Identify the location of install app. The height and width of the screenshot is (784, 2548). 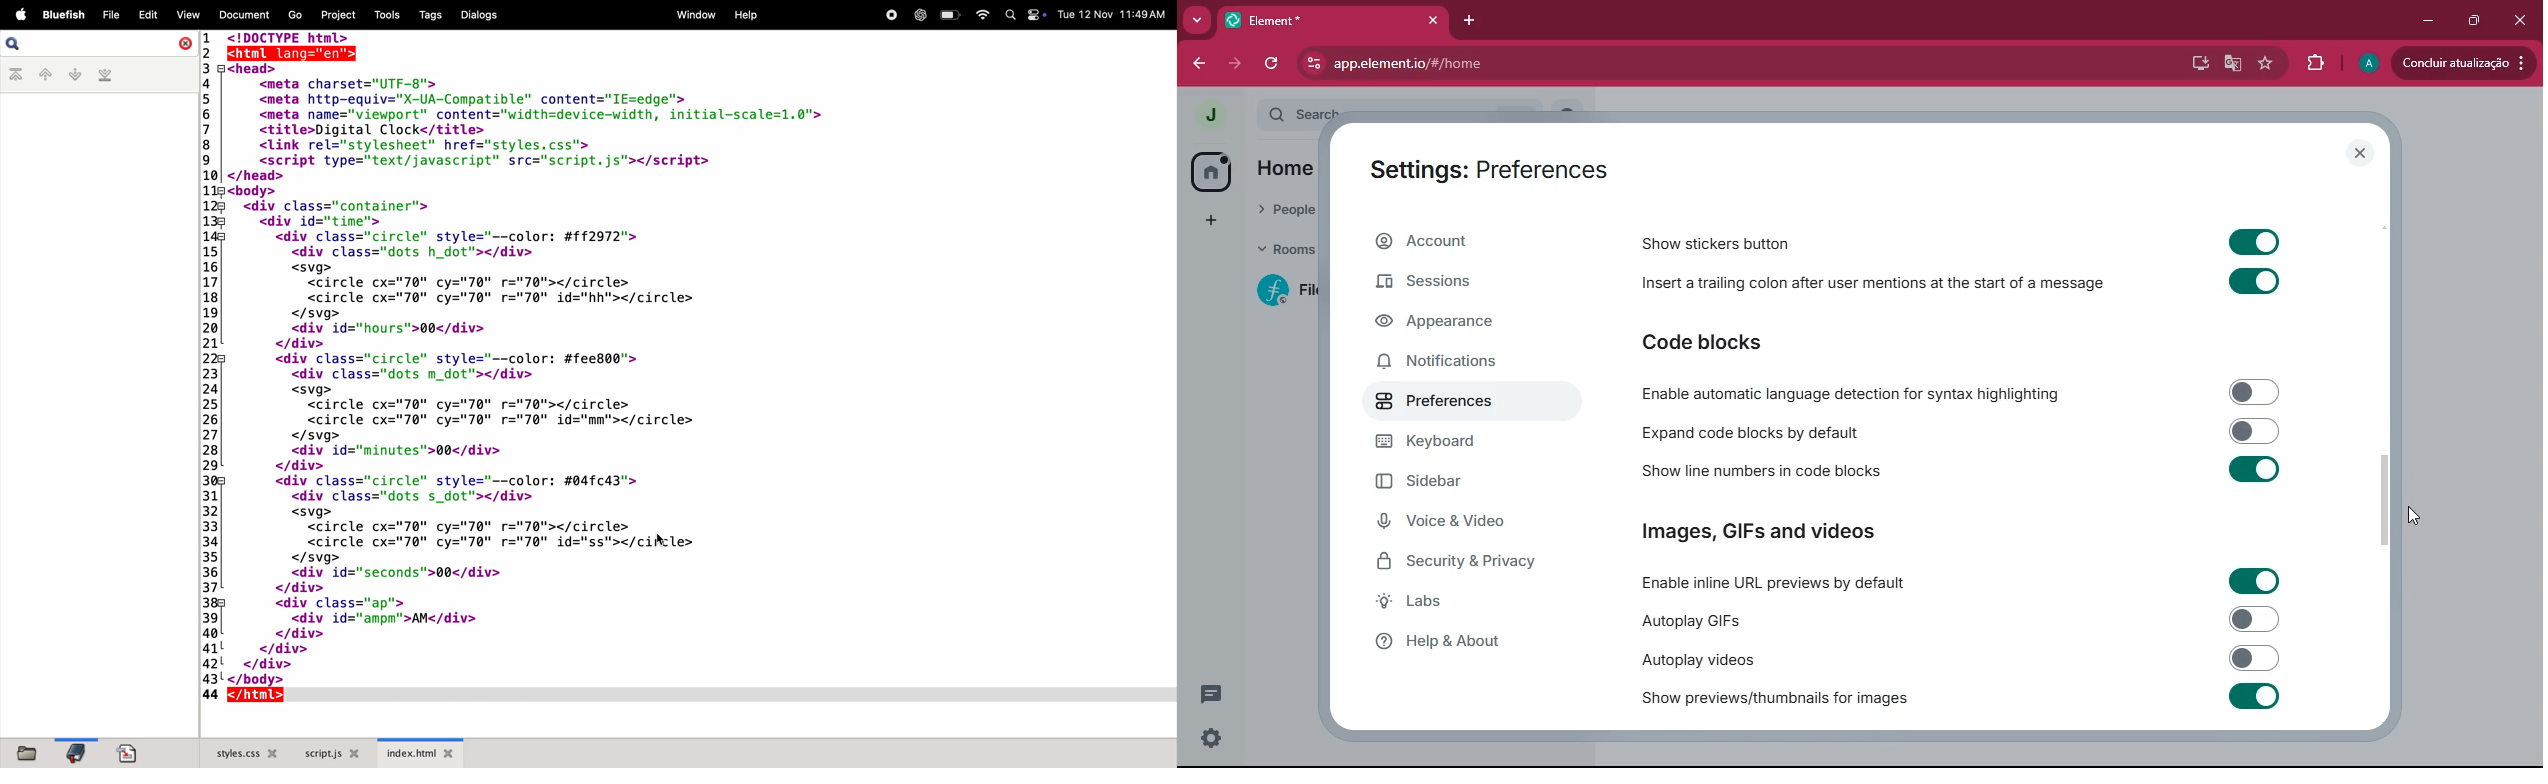
(2193, 61).